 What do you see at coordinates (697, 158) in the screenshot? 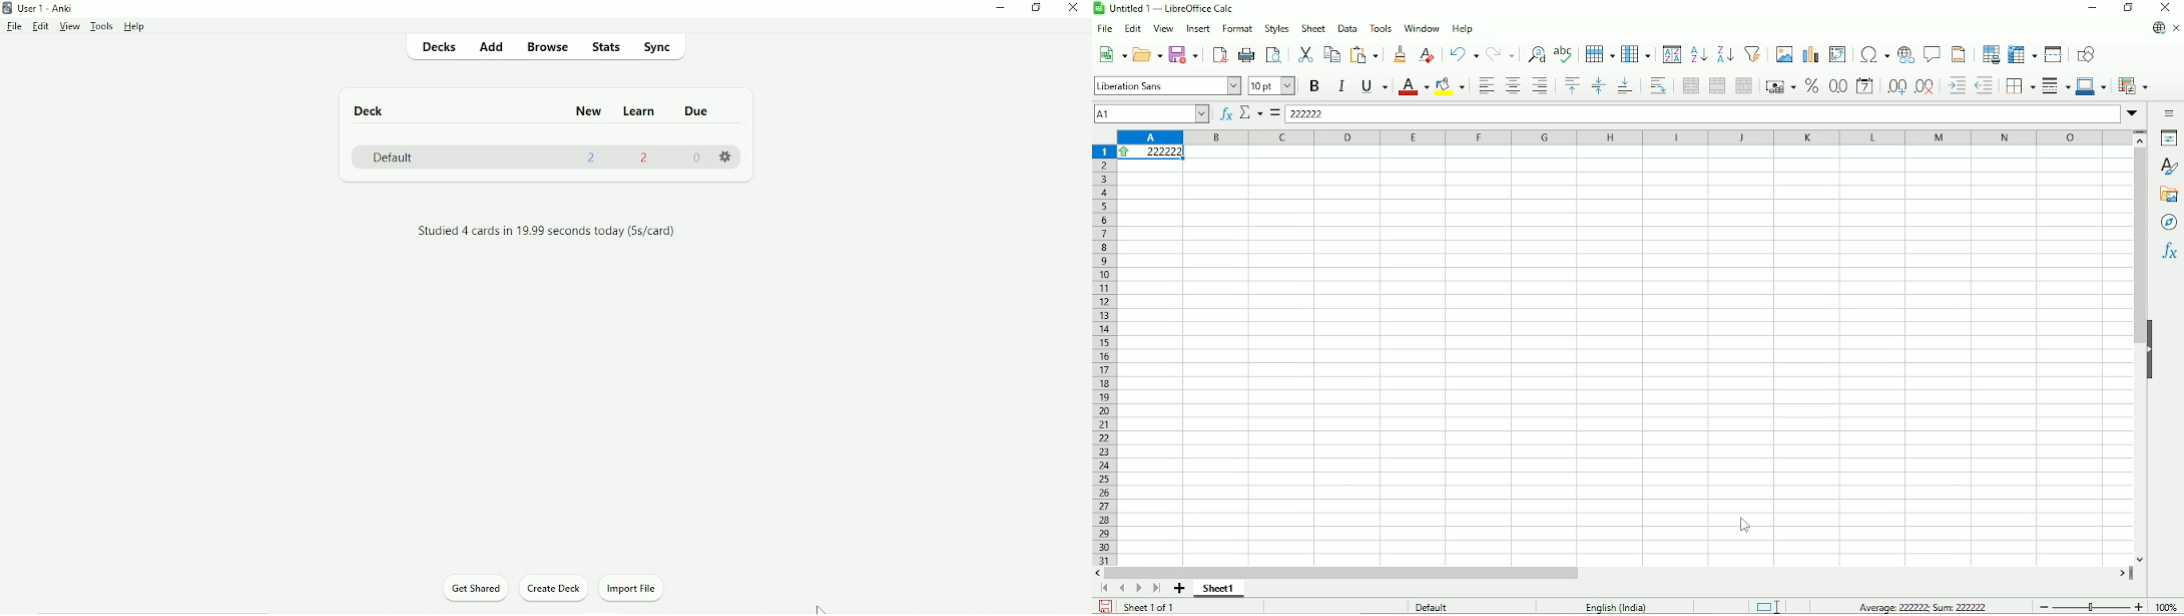
I see `0` at bounding box center [697, 158].